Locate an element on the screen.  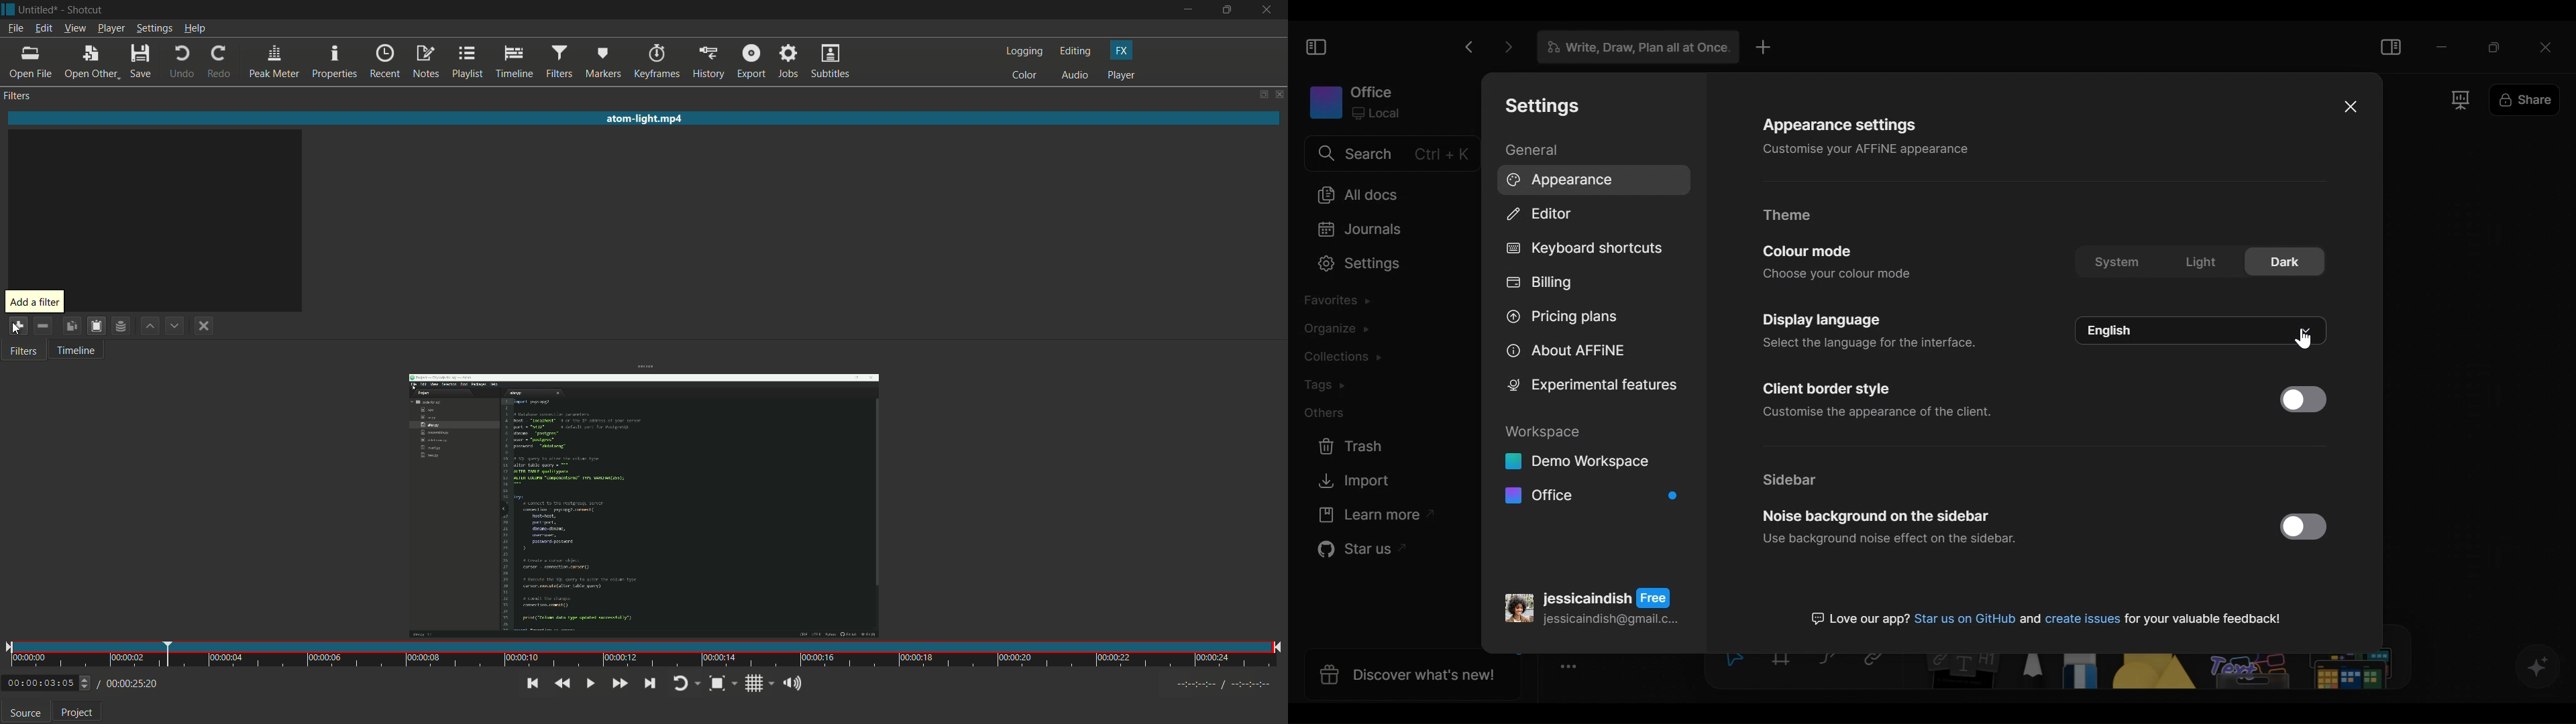
total time is located at coordinates (130, 684).